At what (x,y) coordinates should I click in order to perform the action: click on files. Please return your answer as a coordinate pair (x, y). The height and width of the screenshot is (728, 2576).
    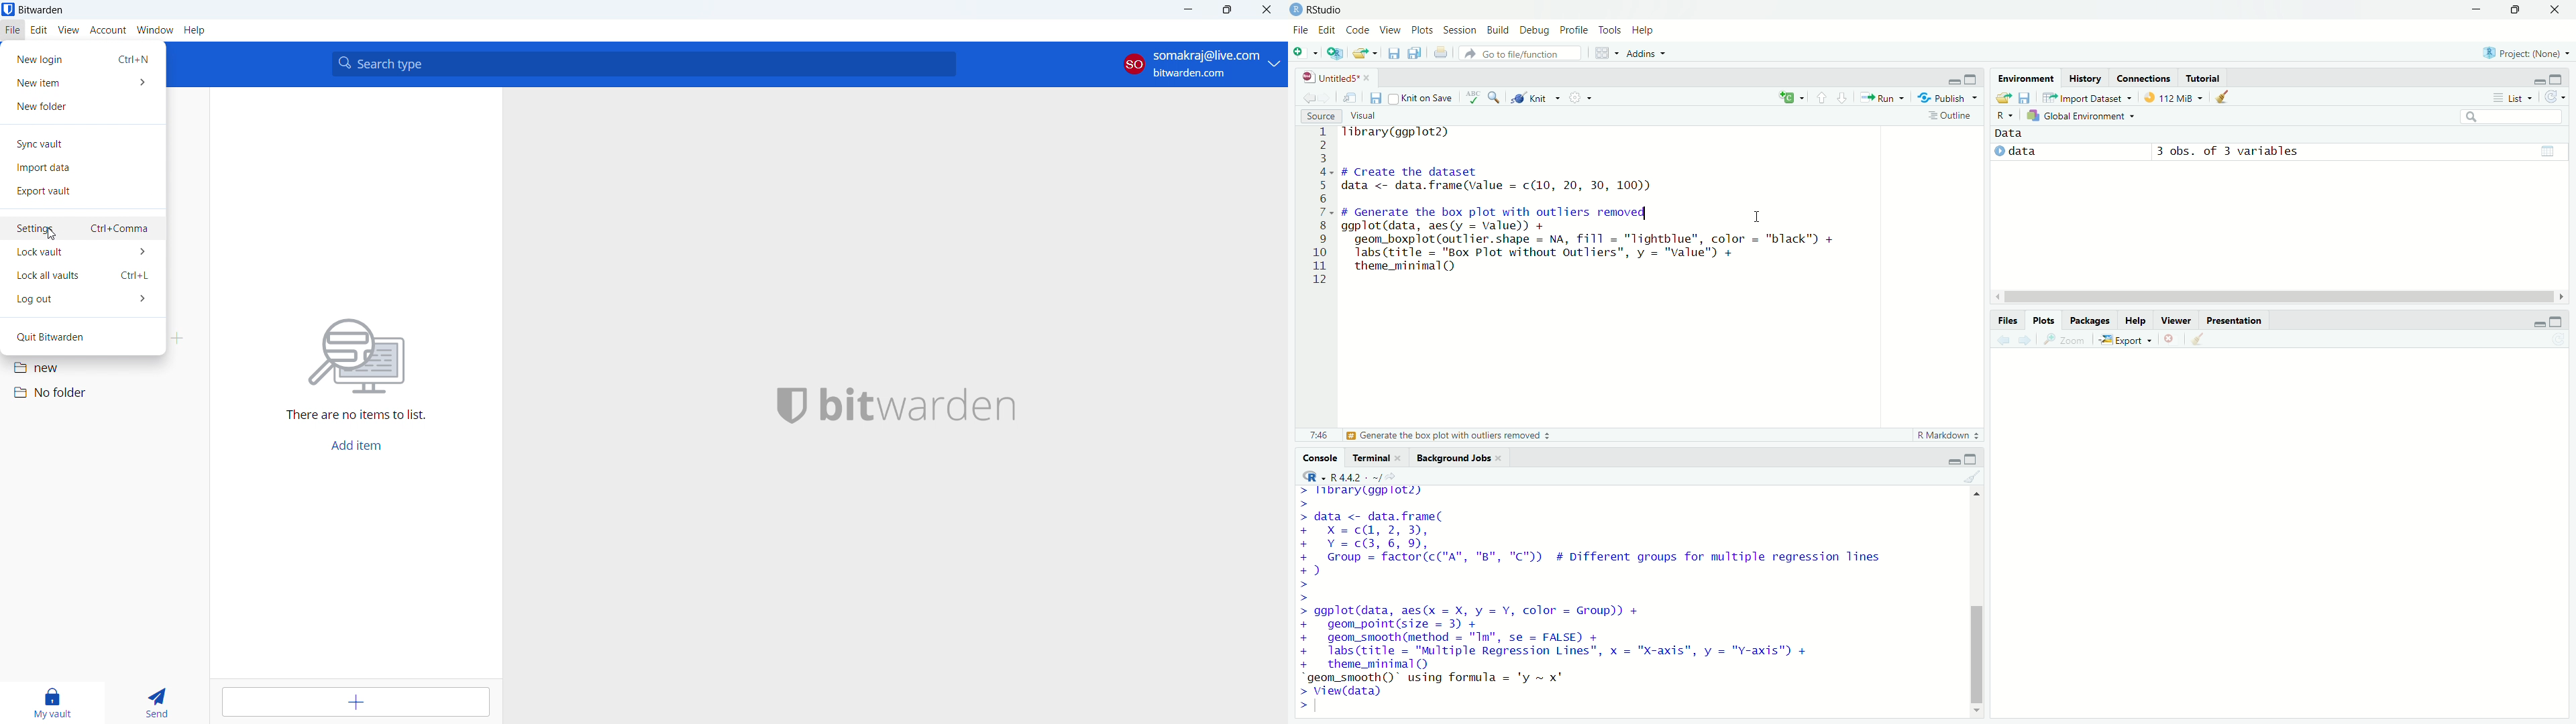
    Looking at the image, I should click on (1392, 54).